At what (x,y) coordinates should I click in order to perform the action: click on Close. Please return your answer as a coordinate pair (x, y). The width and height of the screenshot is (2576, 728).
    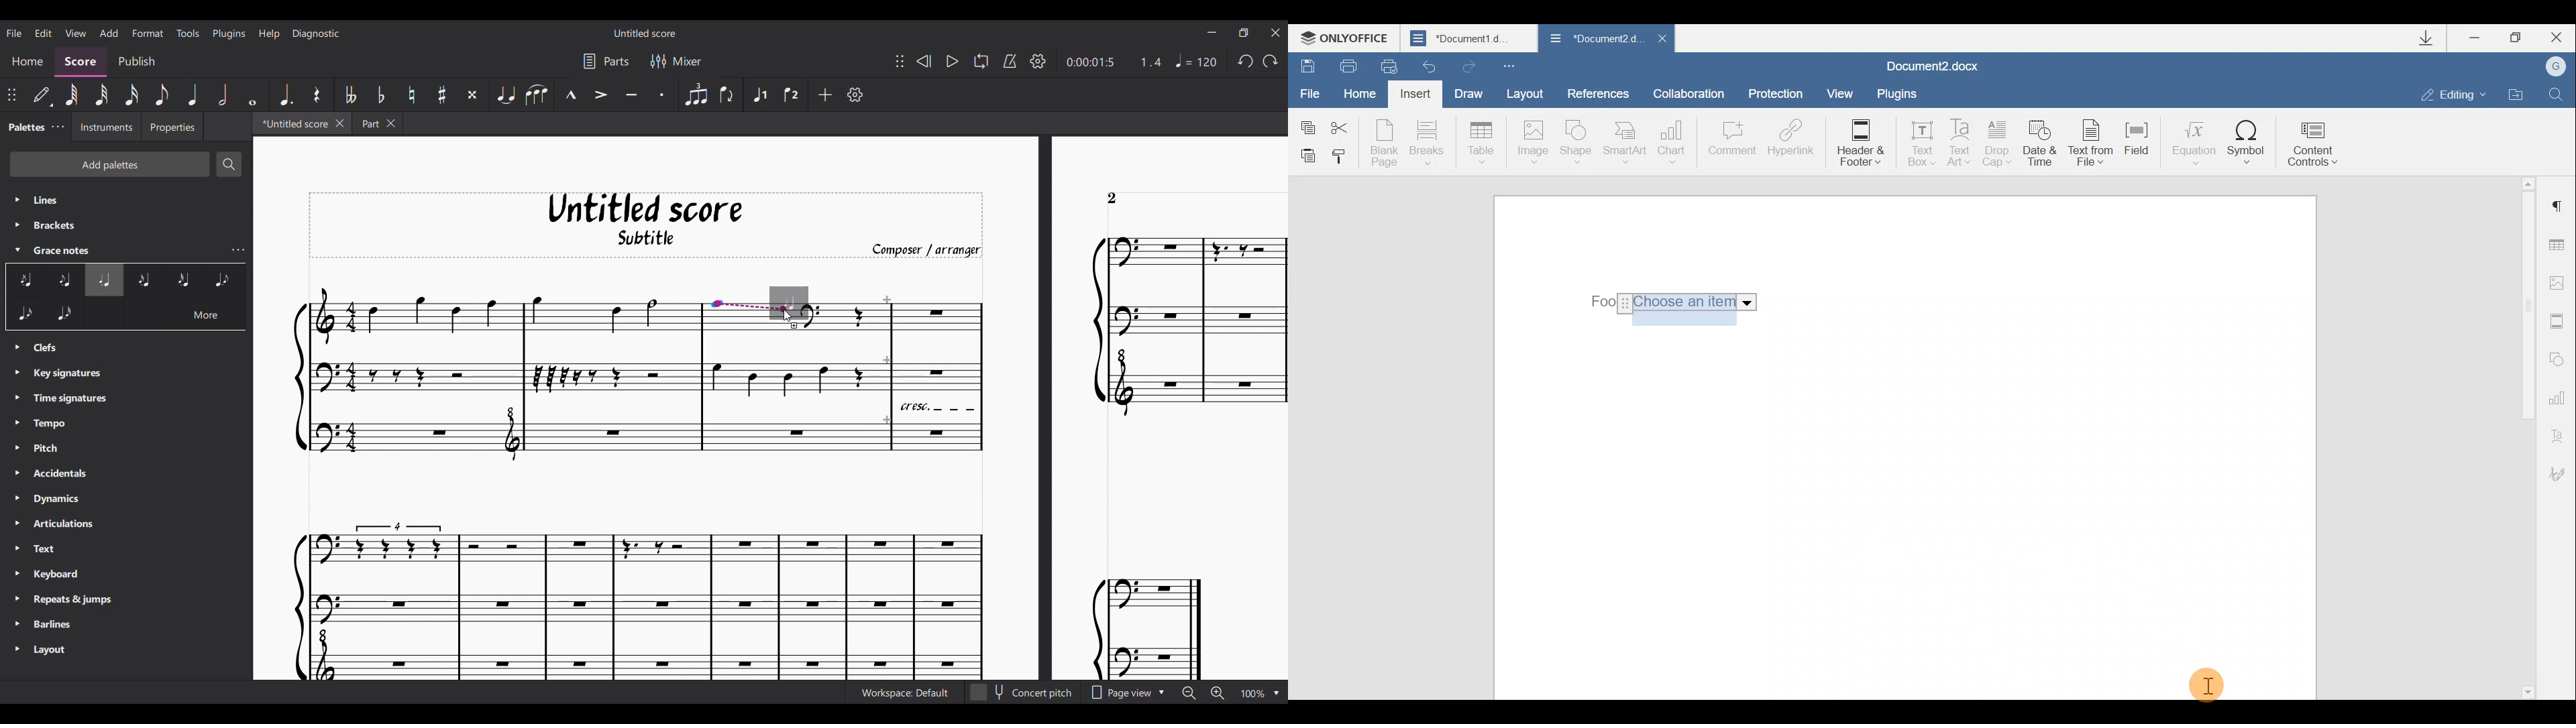
    Looking at the image, I should click on (1661, 42).